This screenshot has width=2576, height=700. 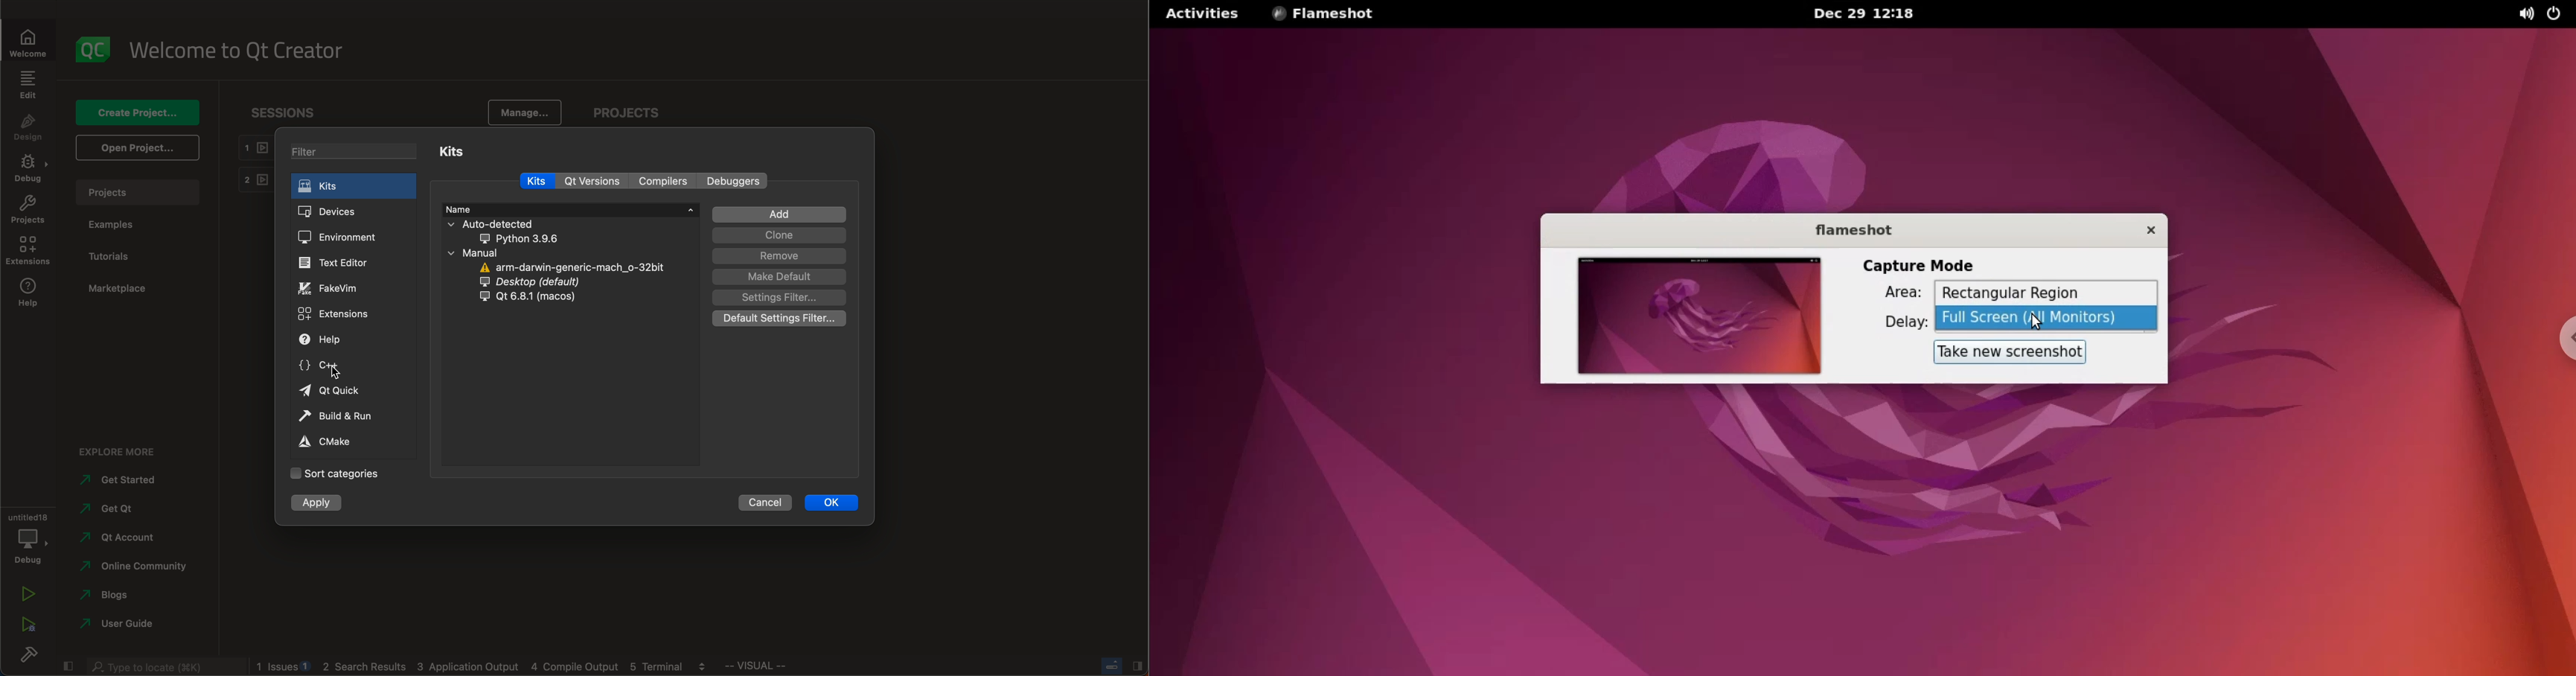 I want to click on welcome, so click(x=33, y=42).